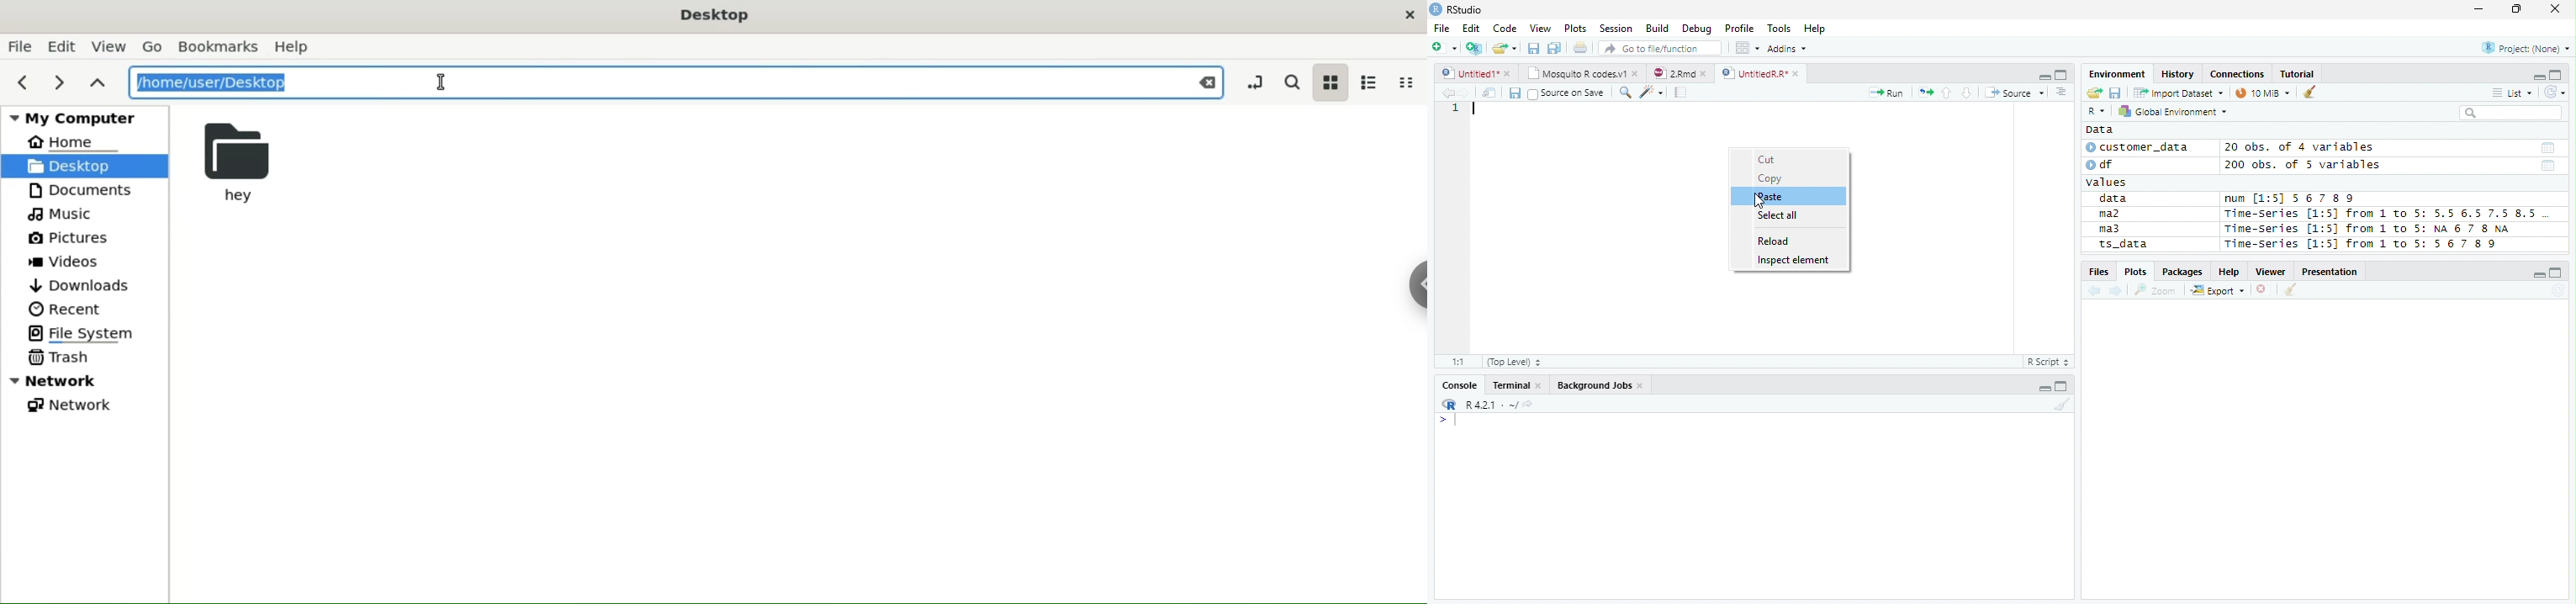  What do you see at coordinates (2096, 112) in the screenshot?
I see `R` at bounding box center [2096, 112].